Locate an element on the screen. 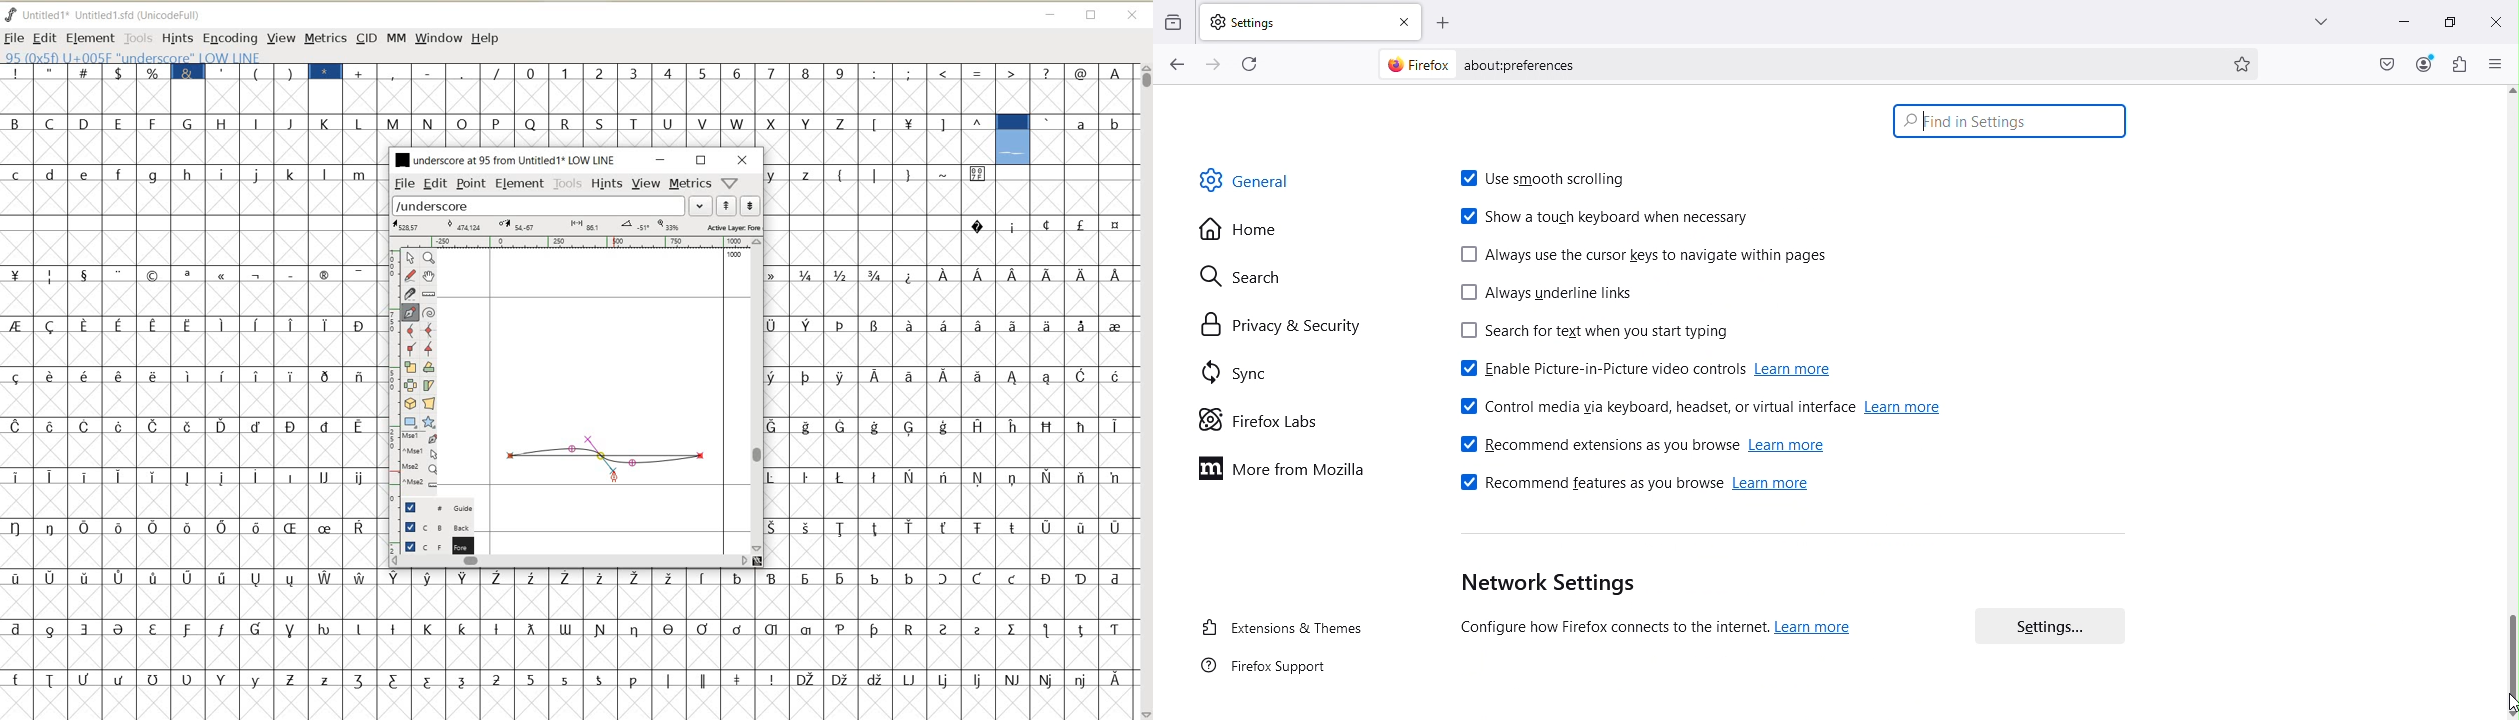 The width and height of the screenshot is (2520, 728). skew the selection is located at coordinates (428, 386).